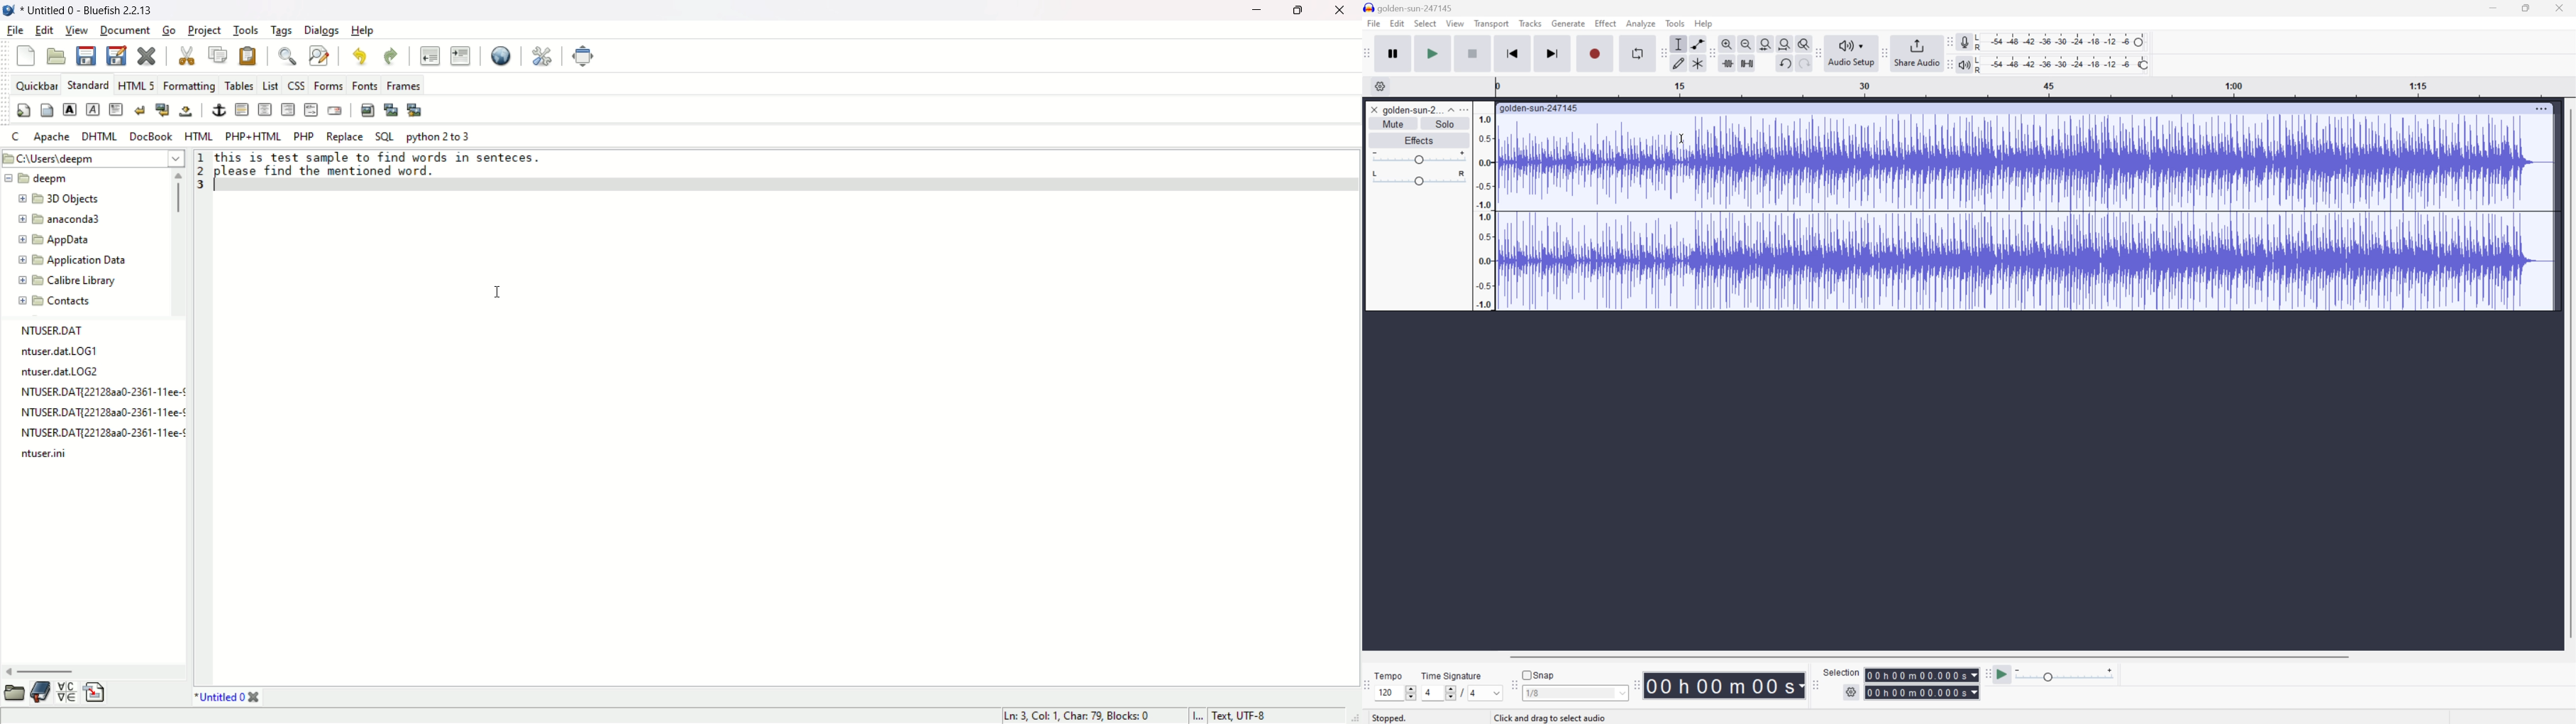  Describe the element at coordinates (1852, 693) in the screenshot. I see `Settings` at that location.